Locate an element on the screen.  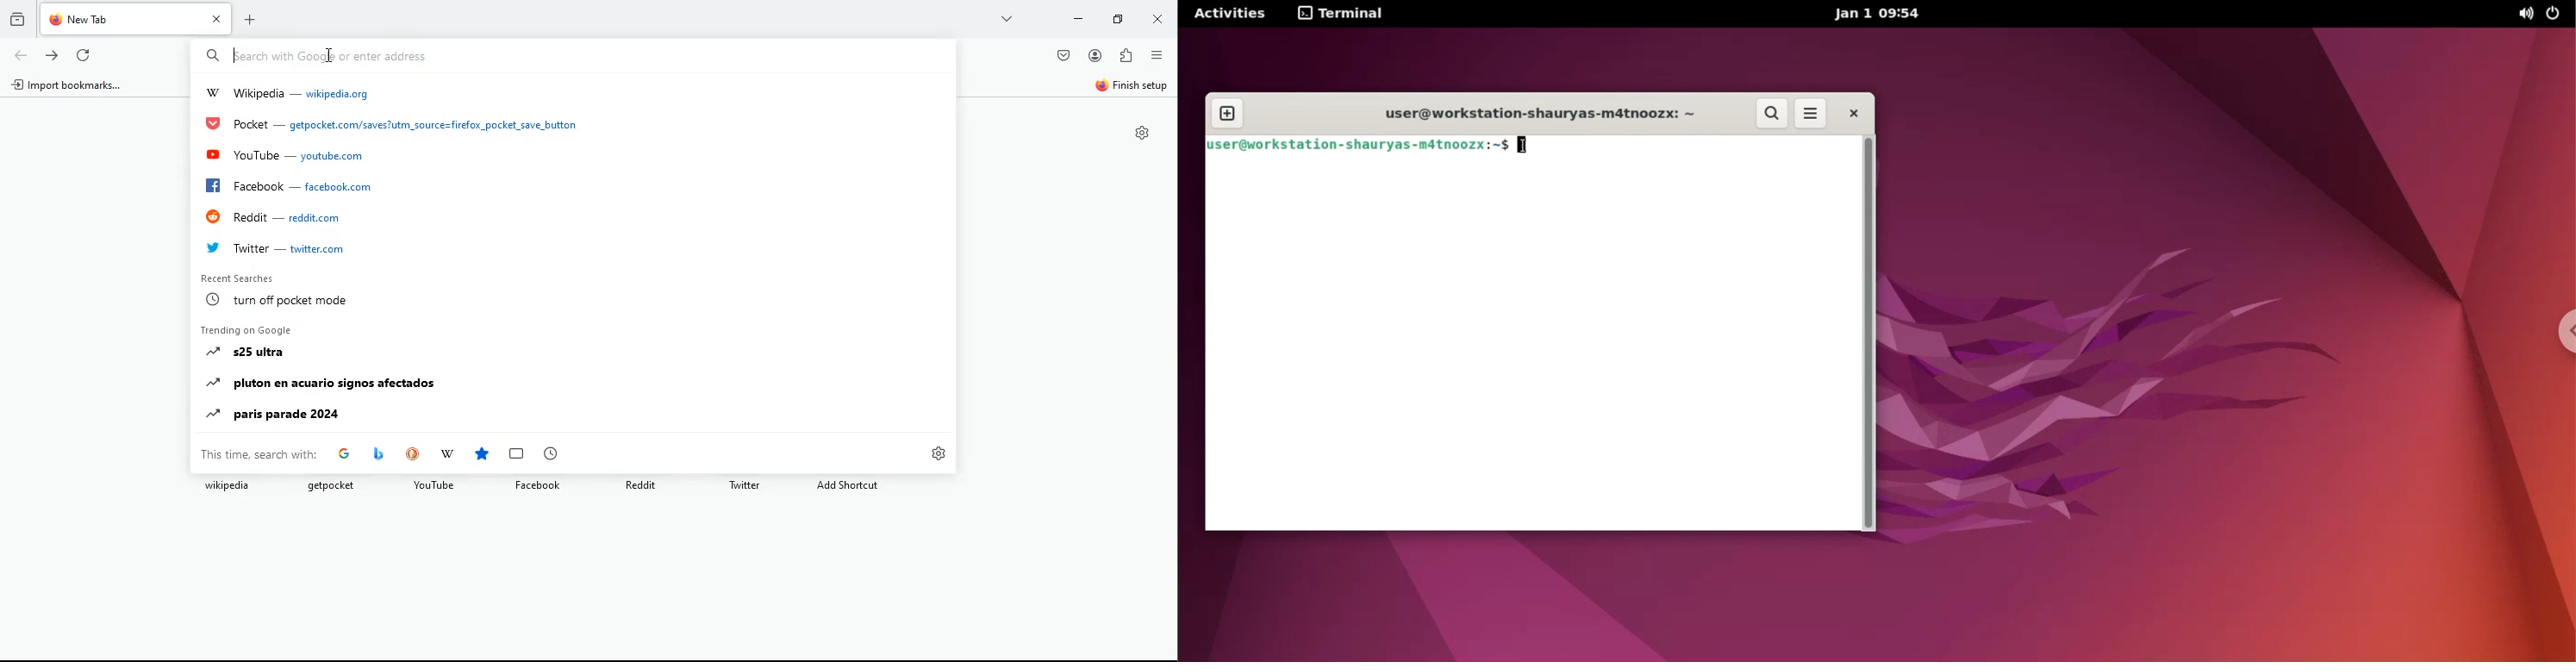
Search bar is located at coordinates (567, 56).